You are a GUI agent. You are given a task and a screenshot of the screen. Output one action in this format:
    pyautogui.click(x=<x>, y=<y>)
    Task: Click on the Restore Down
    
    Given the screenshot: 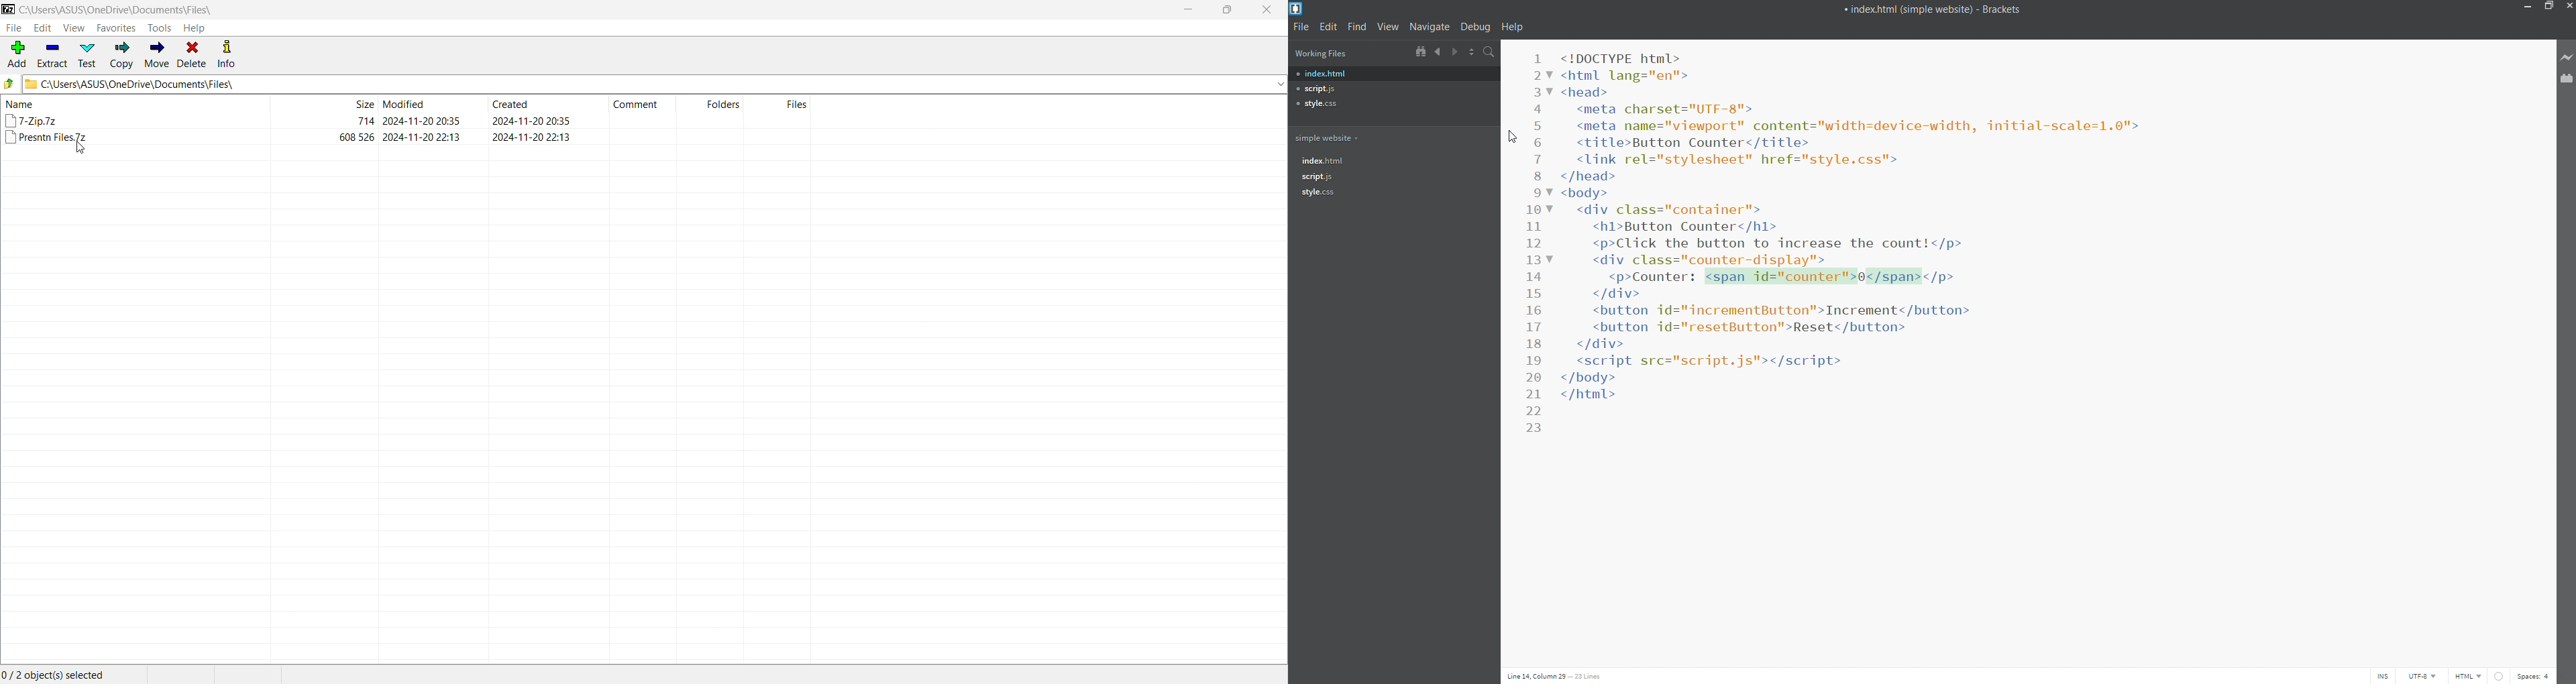 What is the action you would take?
    pyautogui.click(x=1226, y=10)
    